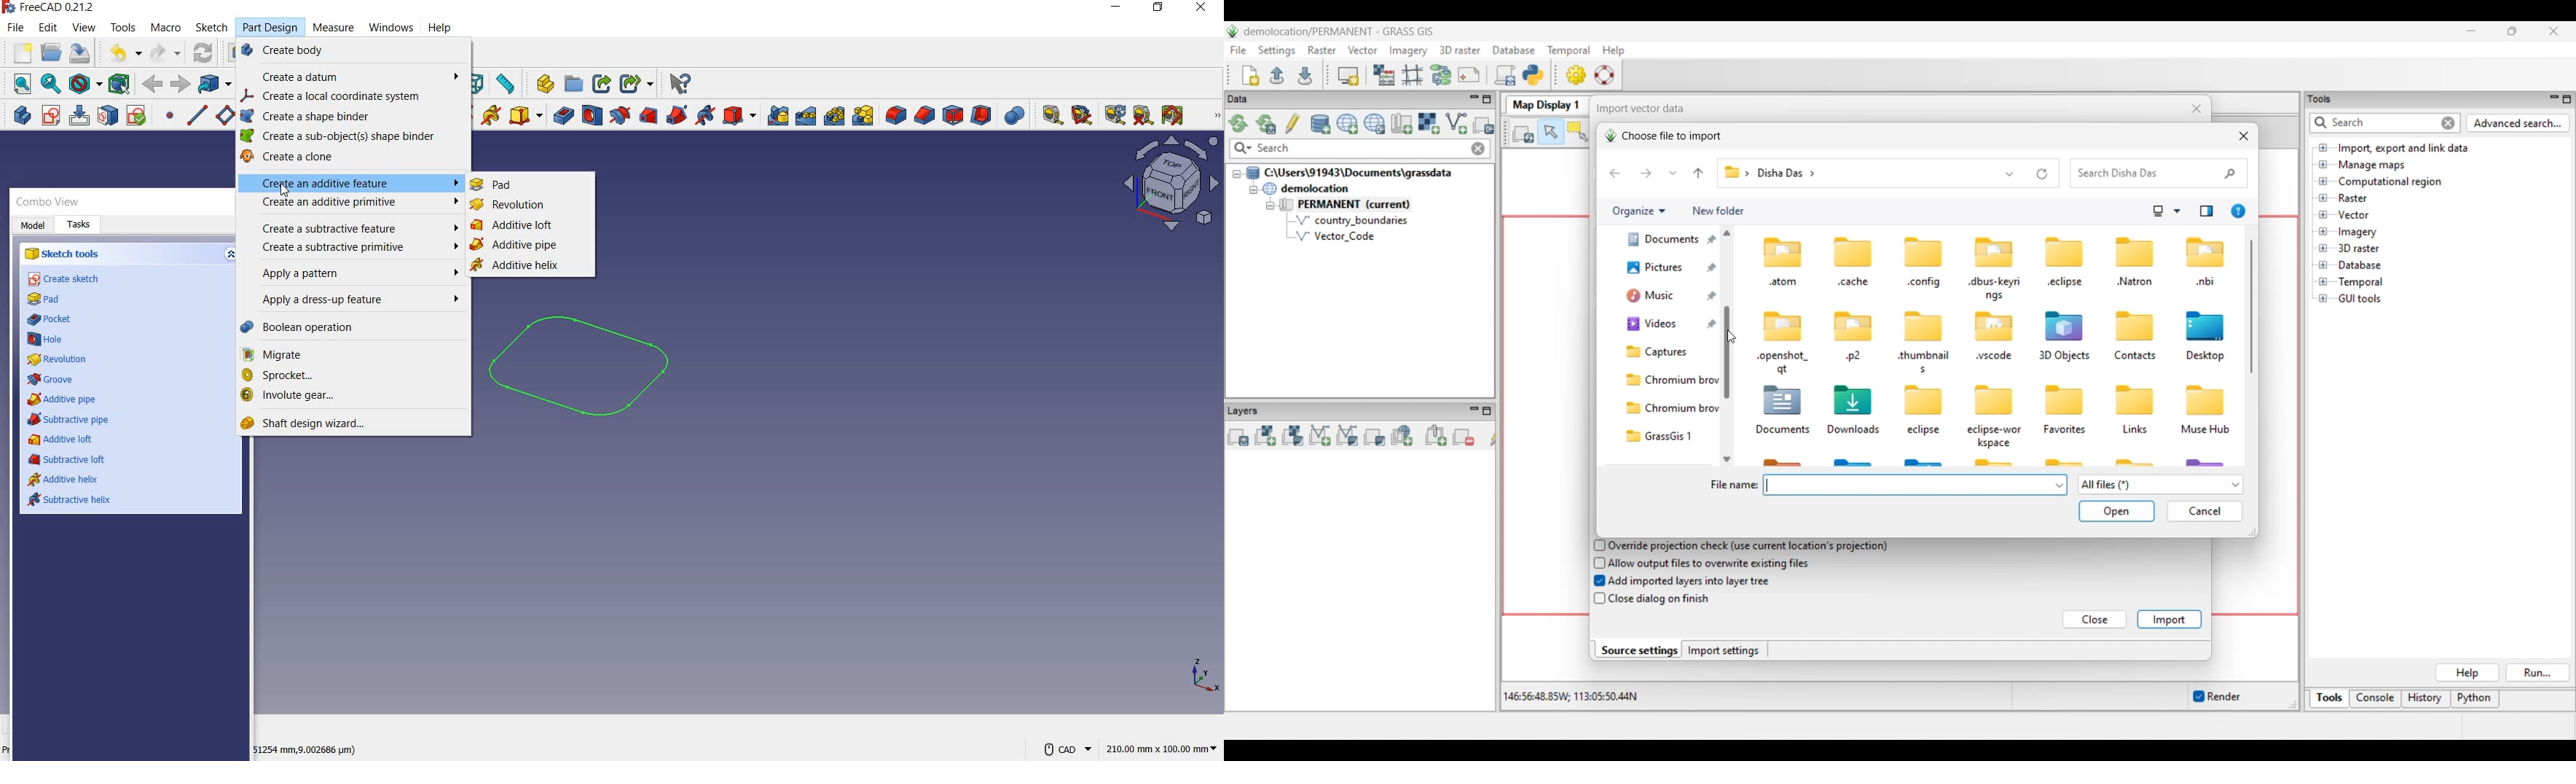  I want to click on icon, so click(2134, 401).